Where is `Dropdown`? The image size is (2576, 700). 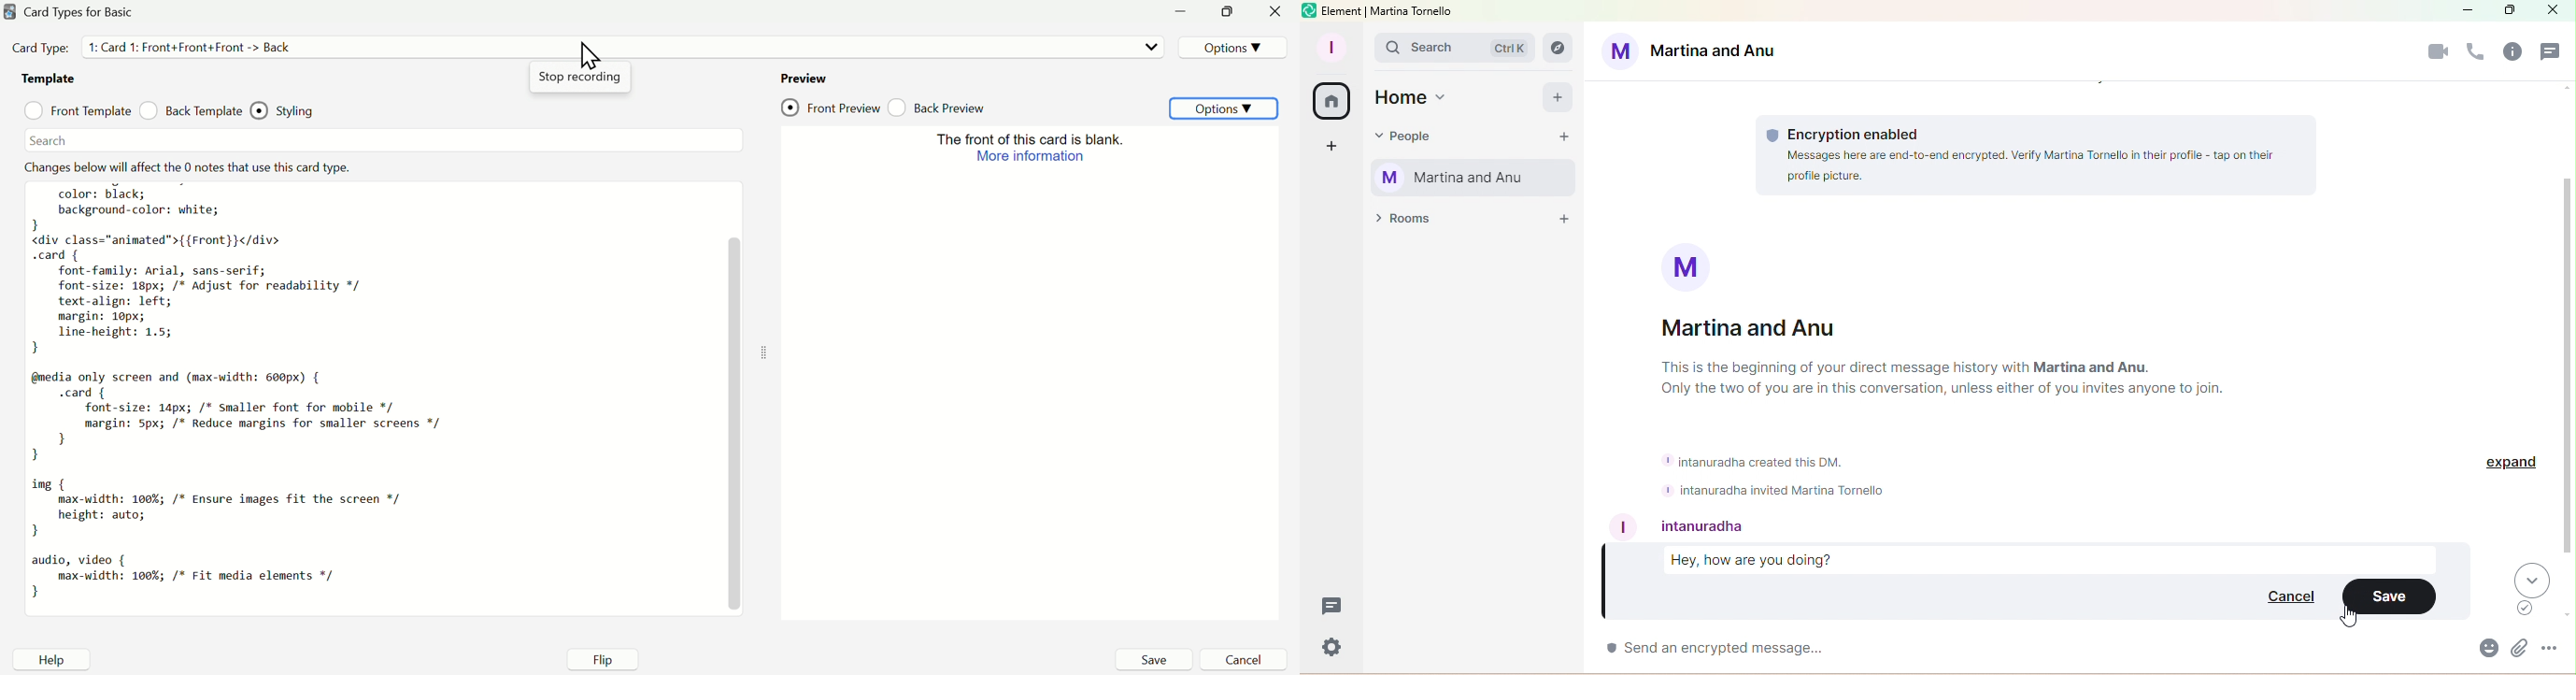 Dropdown is located at coordinates (1149, 47).